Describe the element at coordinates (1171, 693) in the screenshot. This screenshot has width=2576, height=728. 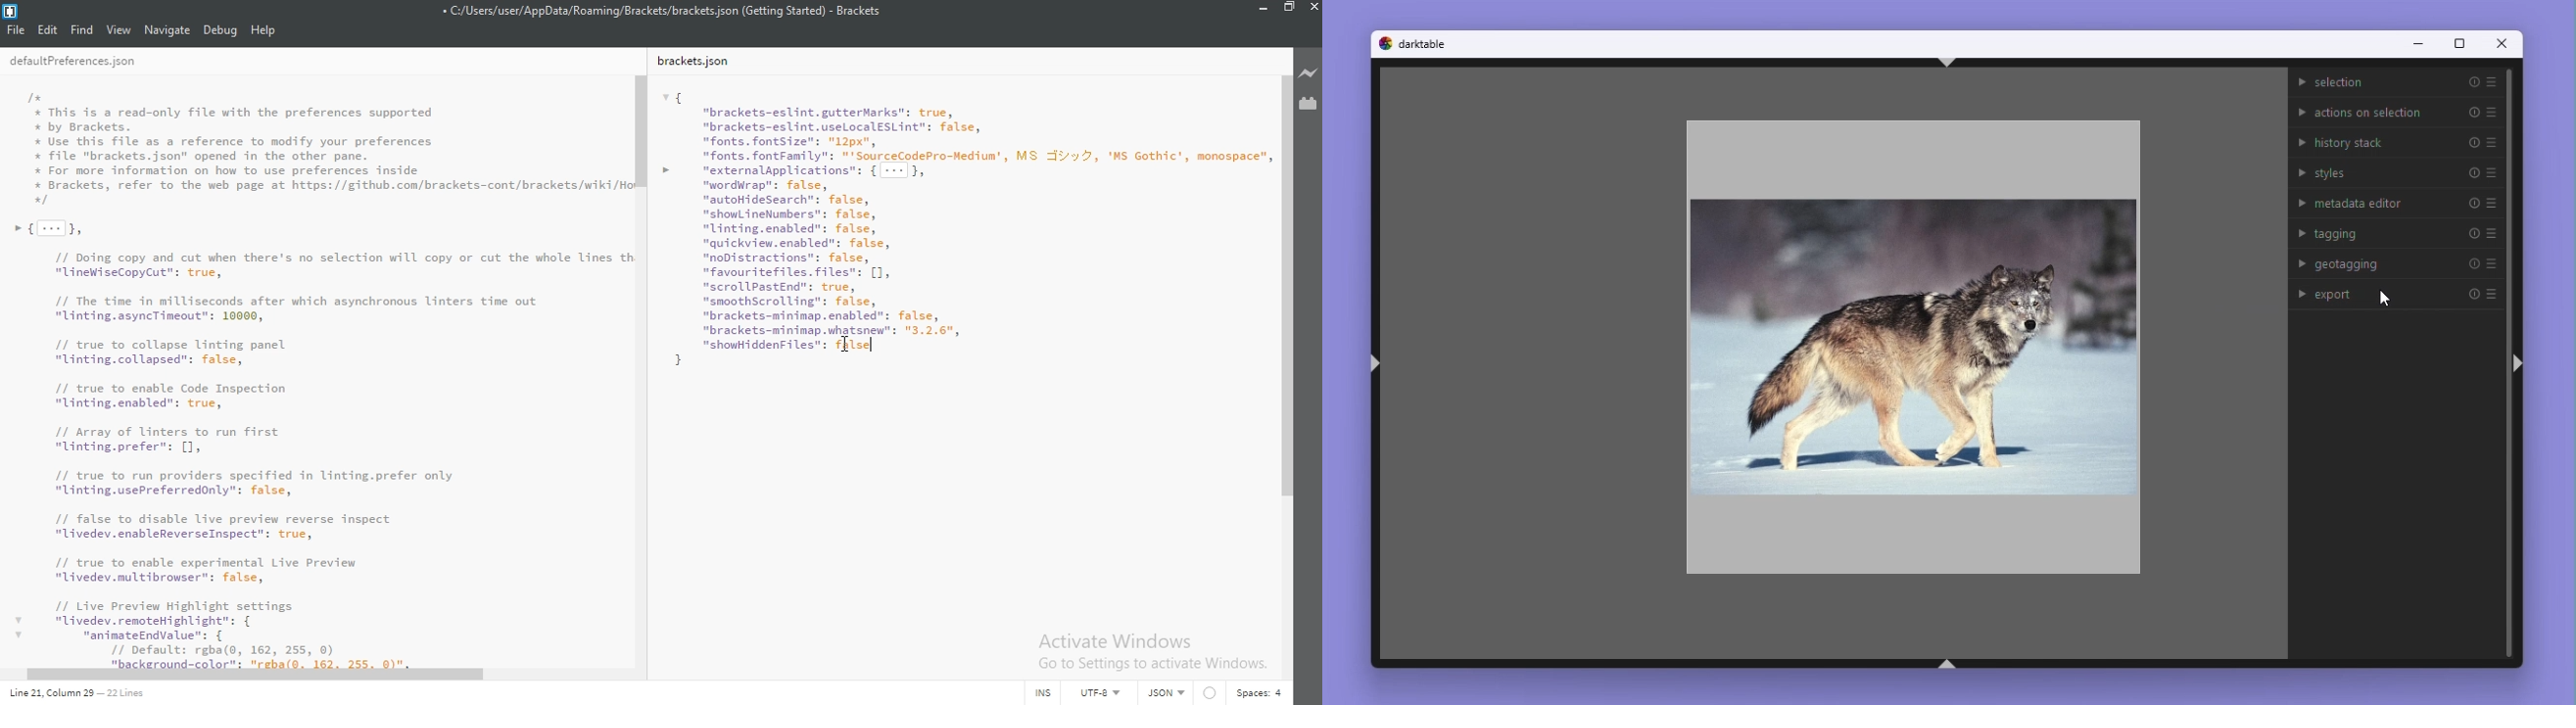
I see `text` at that location.